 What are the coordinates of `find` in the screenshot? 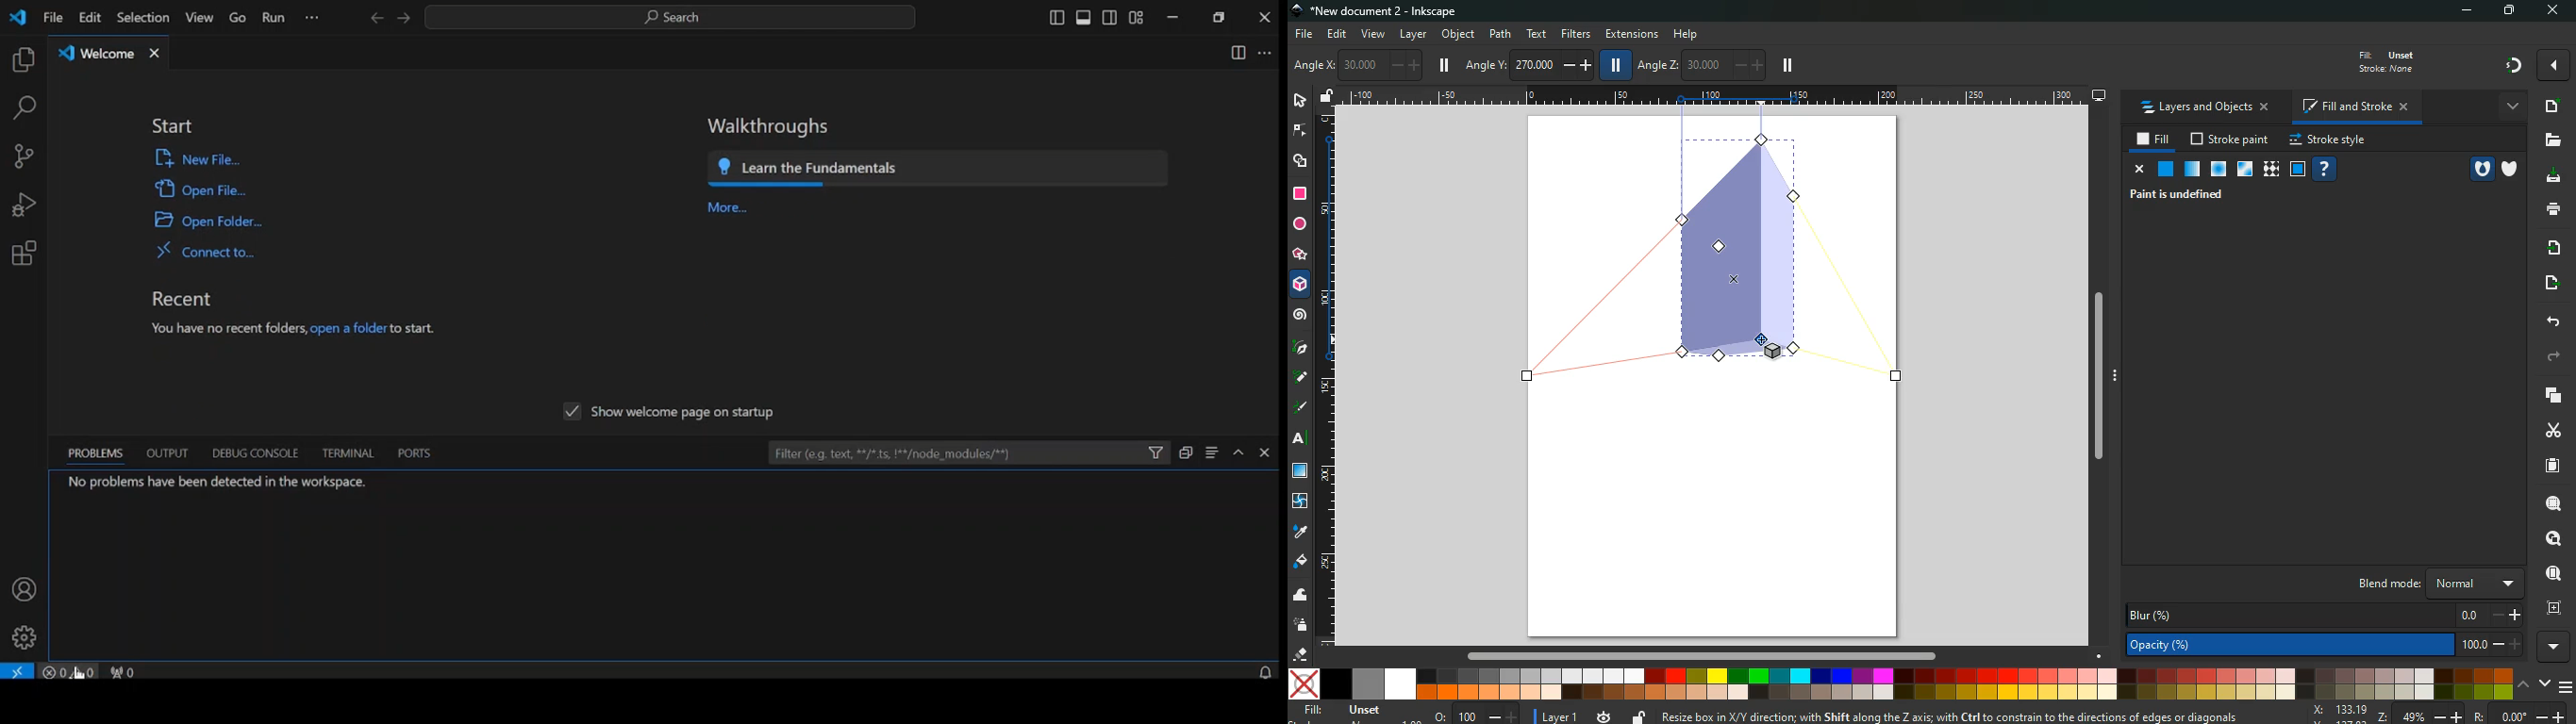 It's located at (2551, 574).